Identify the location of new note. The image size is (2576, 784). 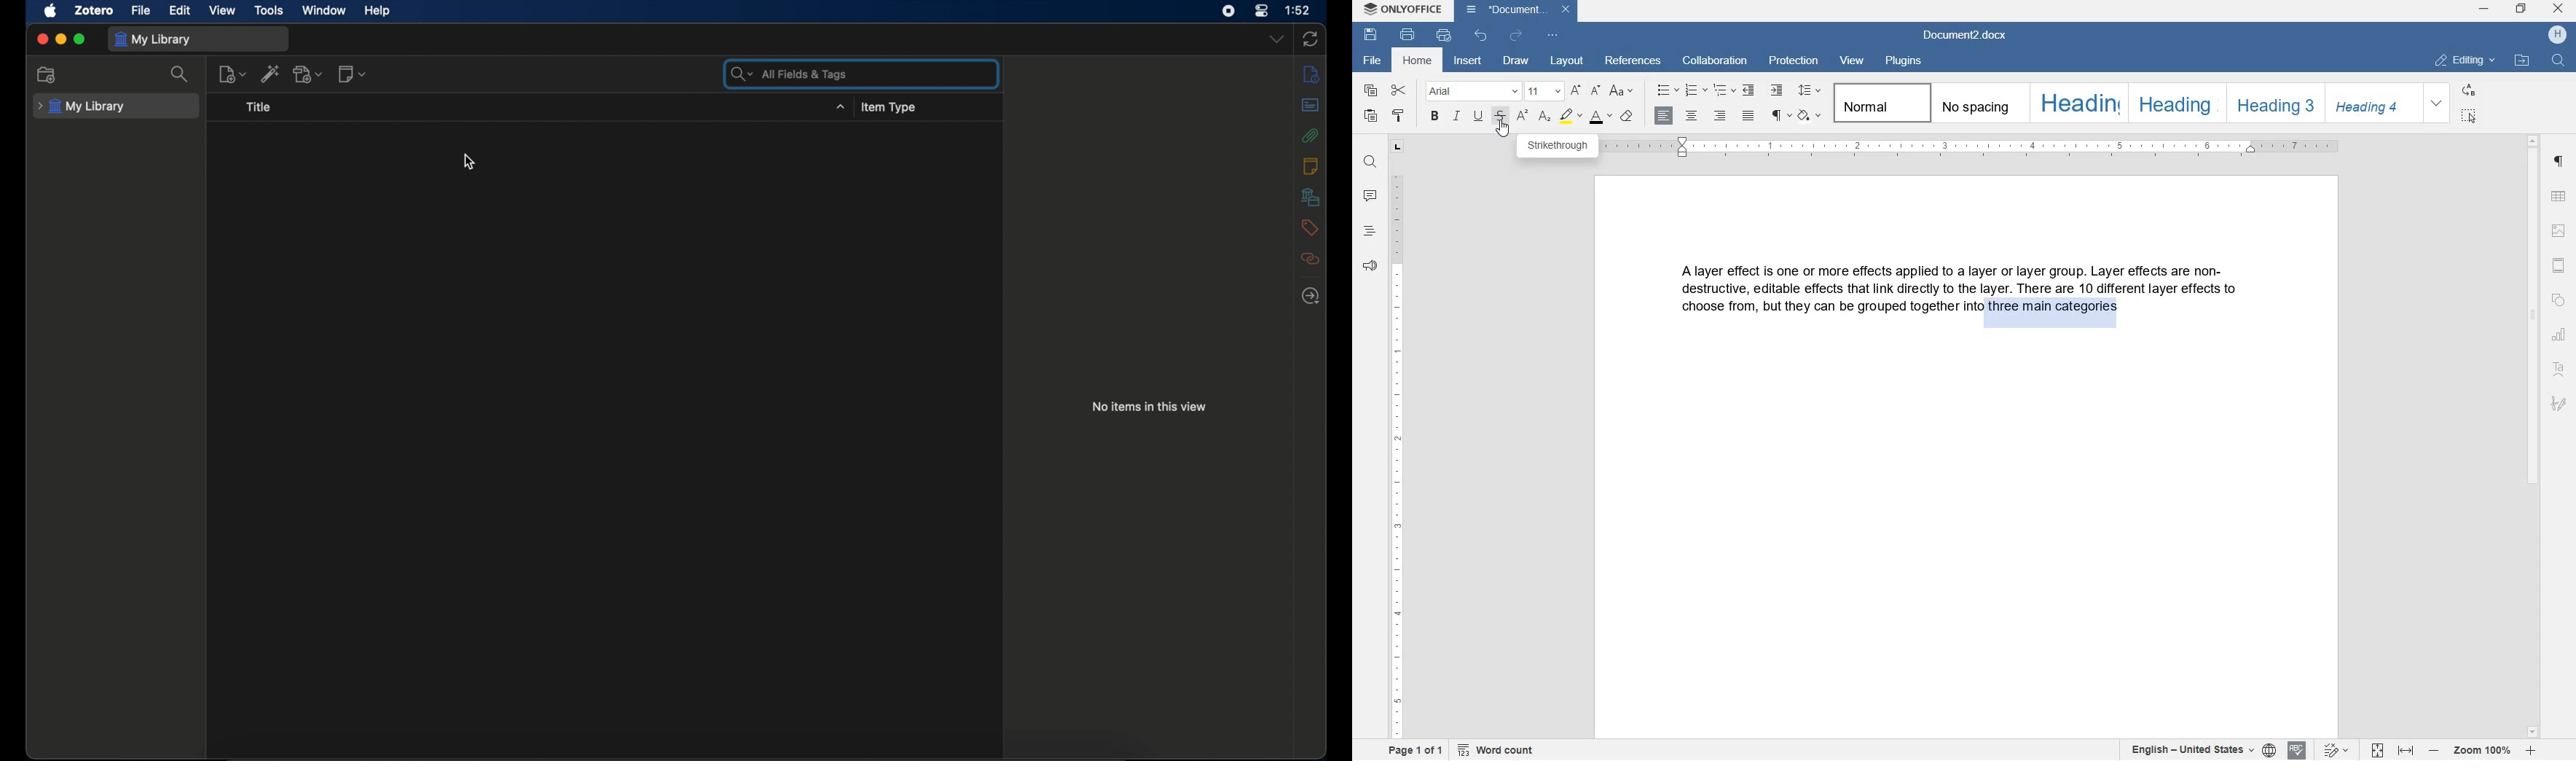
(354, 74).